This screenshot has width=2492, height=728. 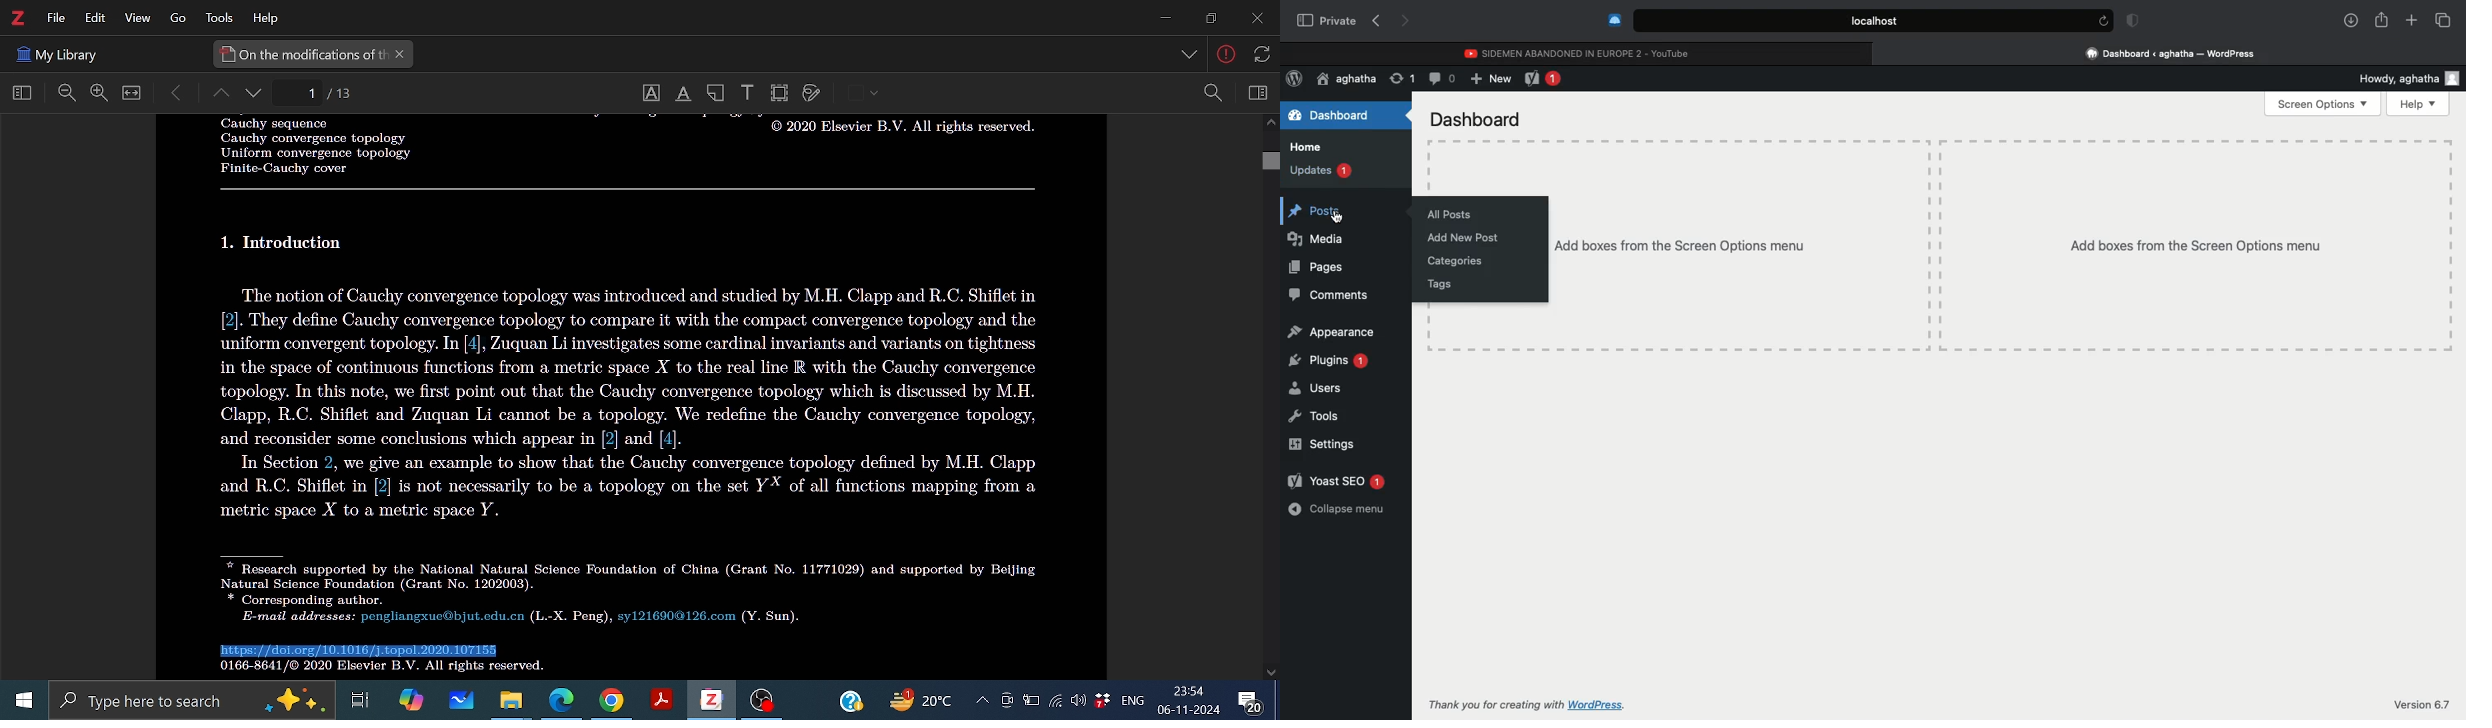 I want to click on Plugins, so click(x=1326, y=365).